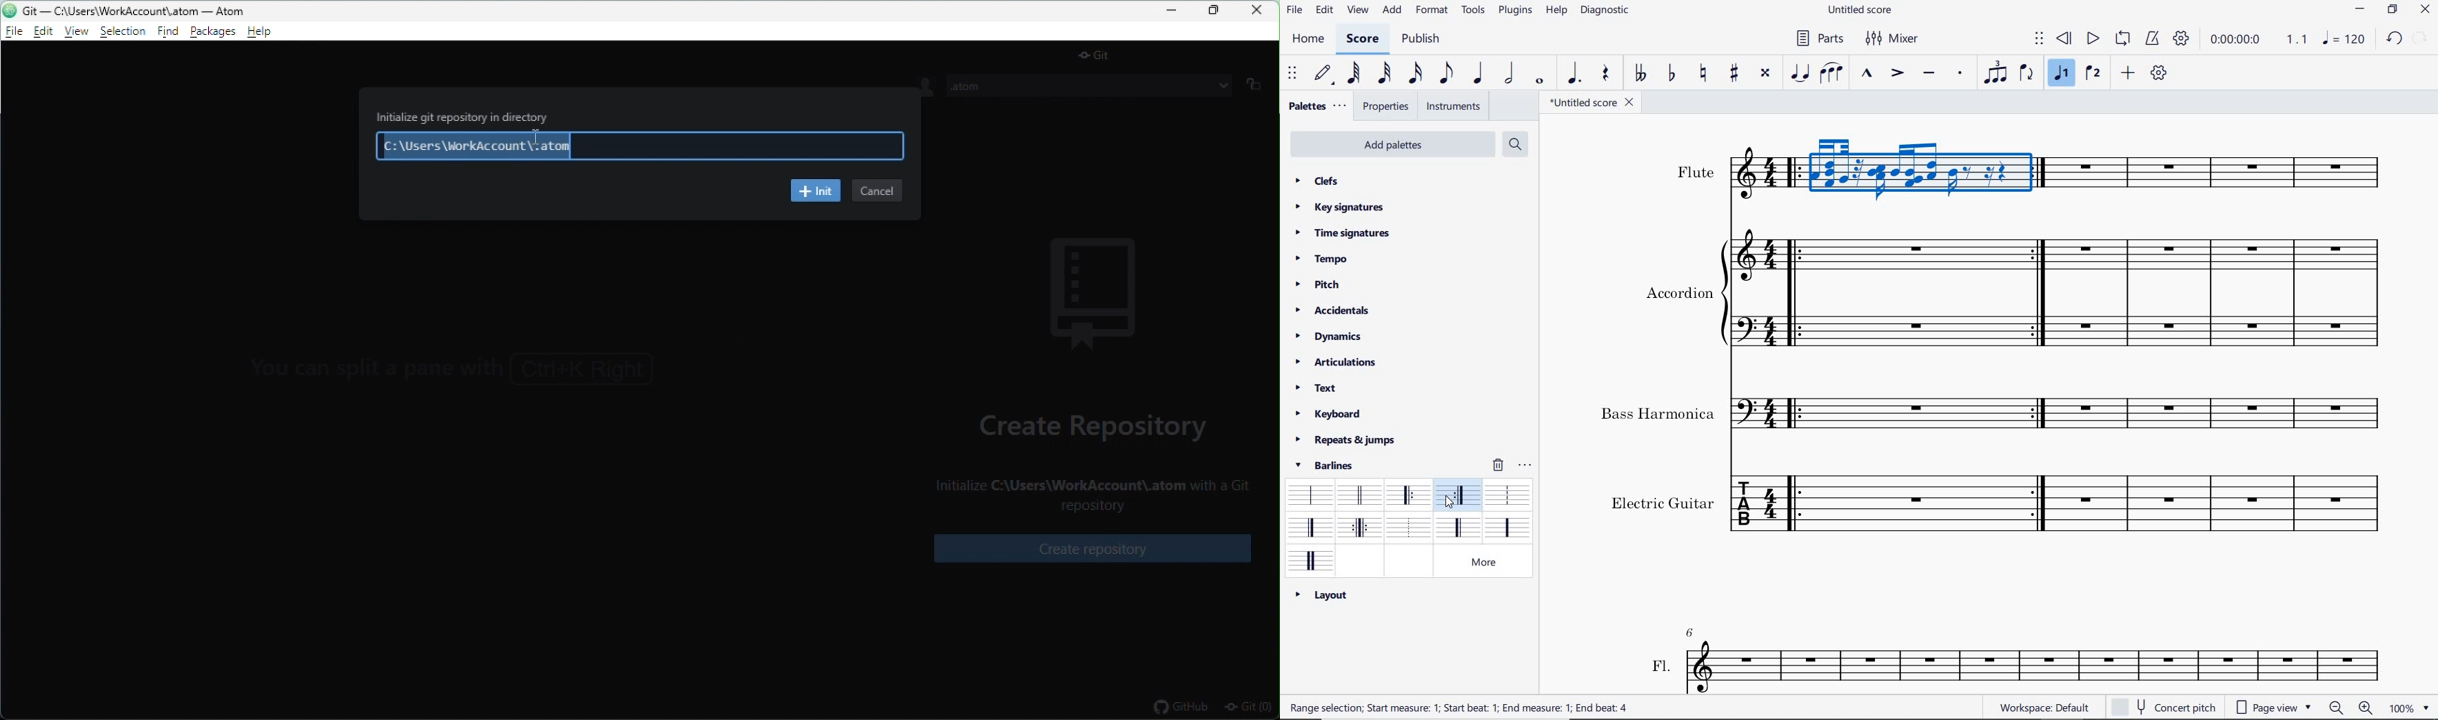 The height and width of the screenshot is (728, 2464). I want to click on find, so click(172, 33).